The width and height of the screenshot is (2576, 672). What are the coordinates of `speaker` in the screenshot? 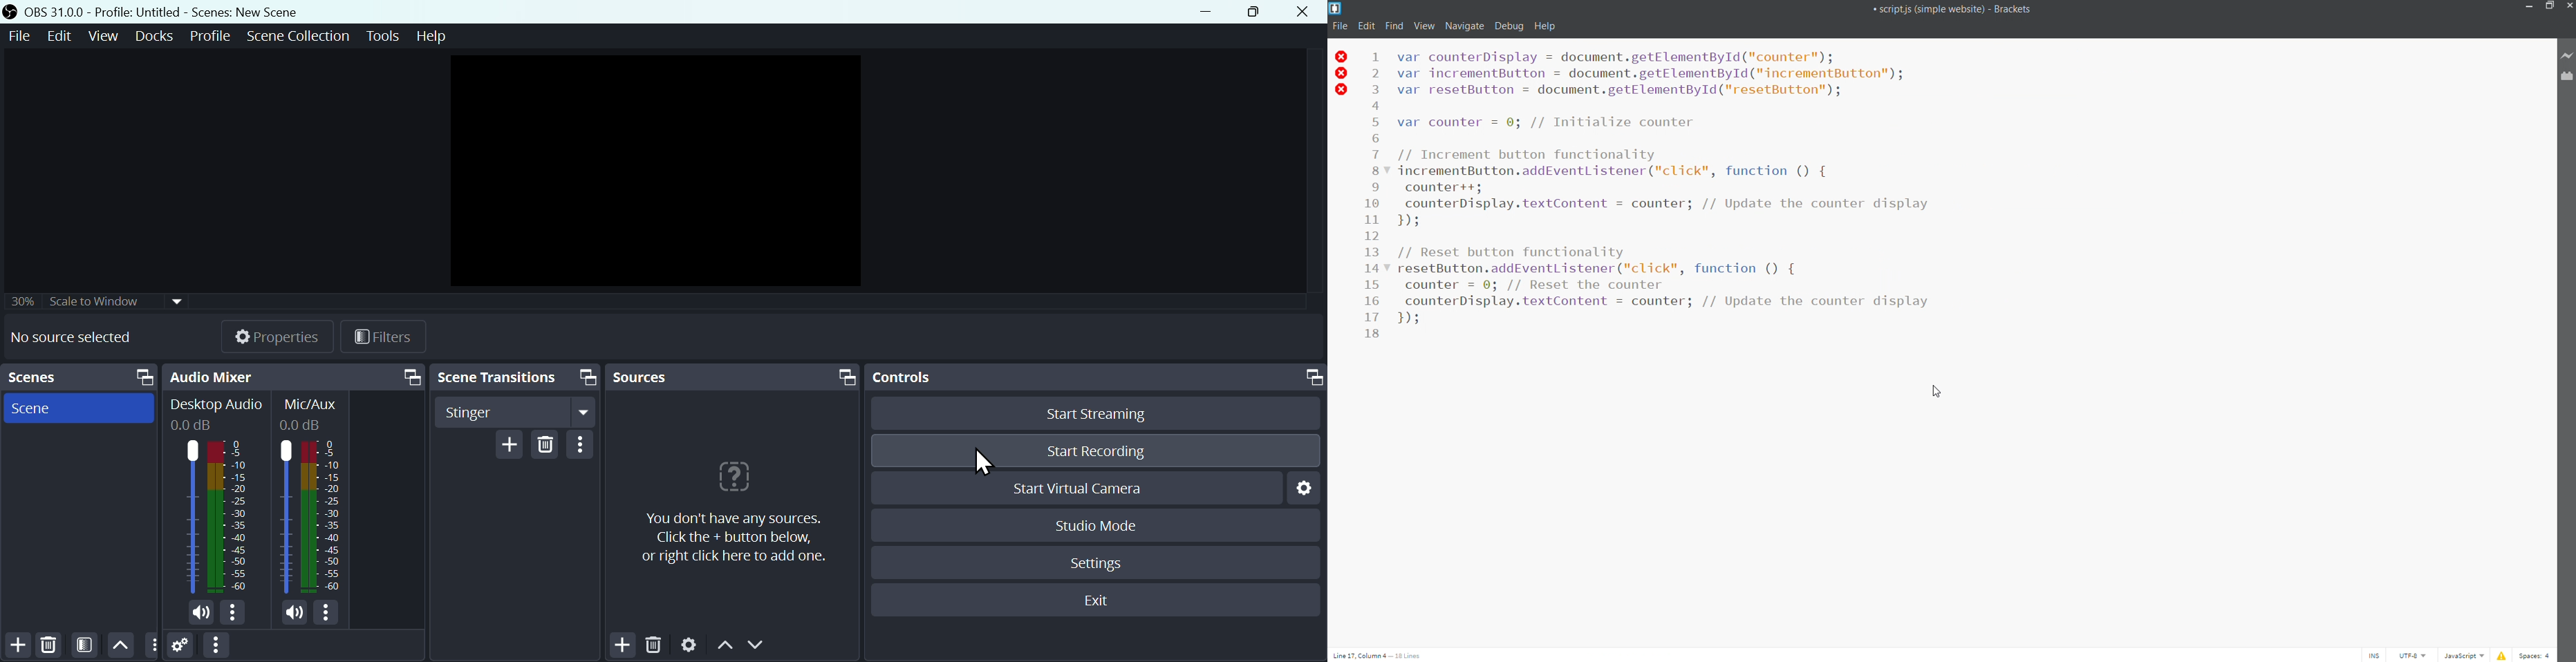 It's located at (291, 614).